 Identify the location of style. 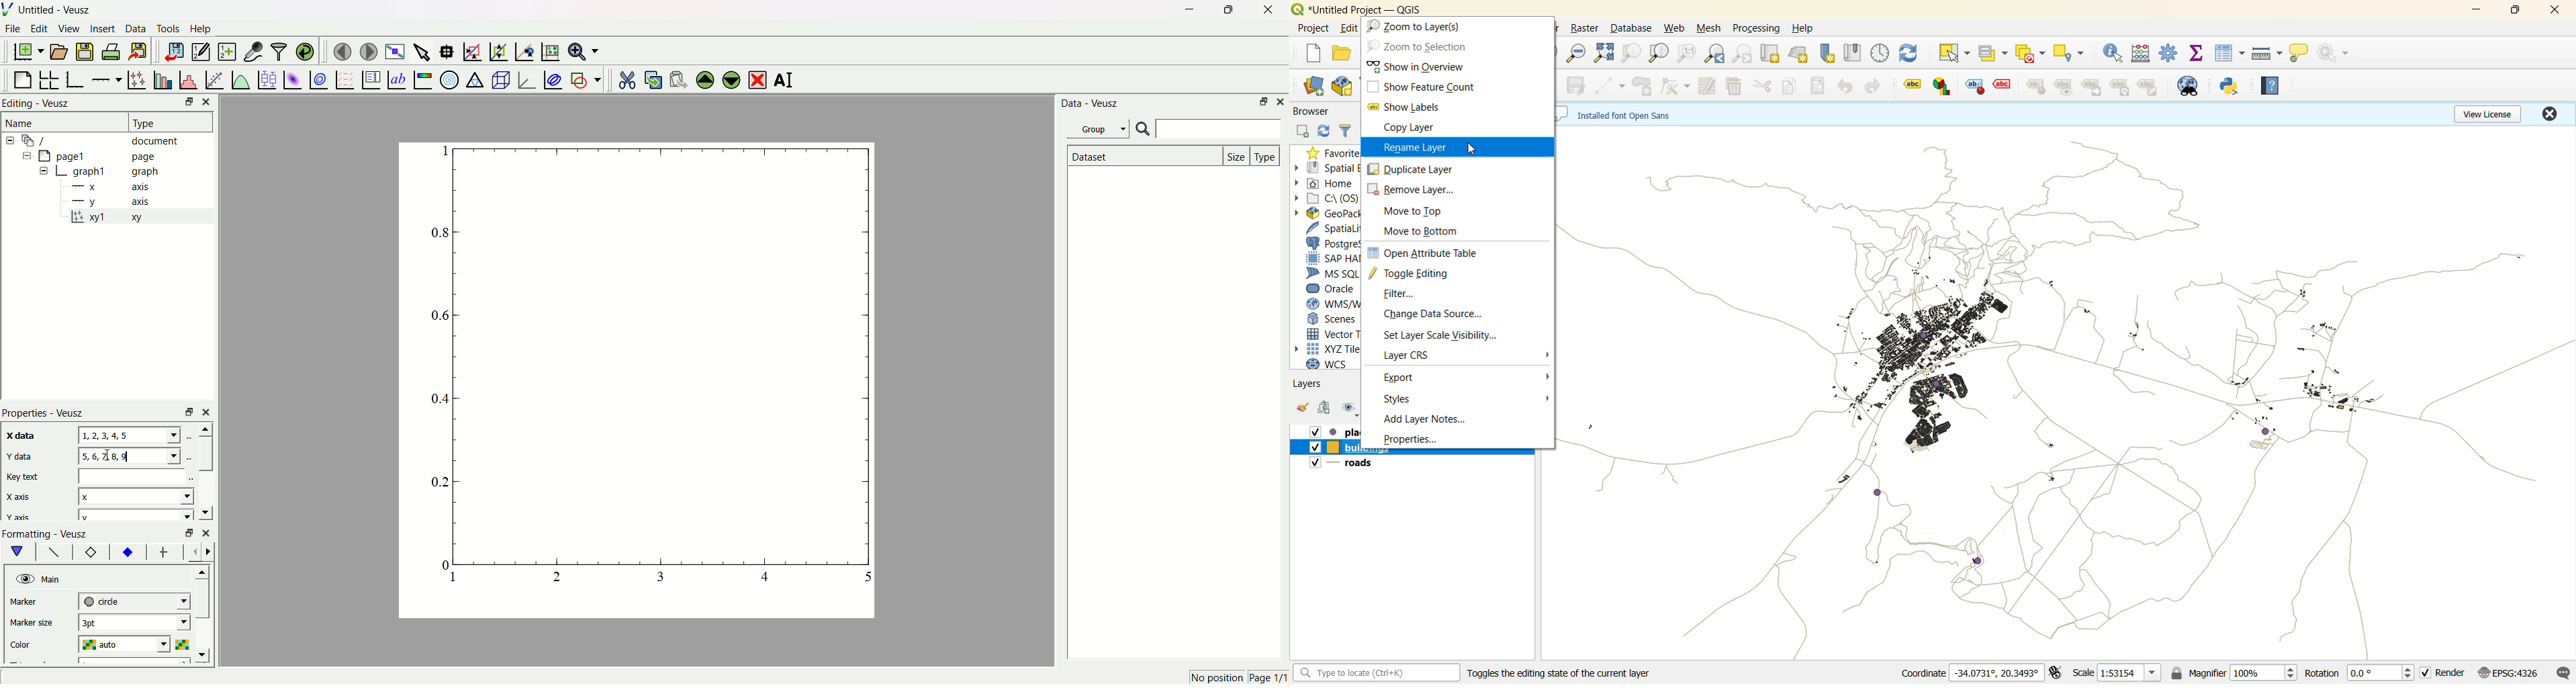
(2035, 86).